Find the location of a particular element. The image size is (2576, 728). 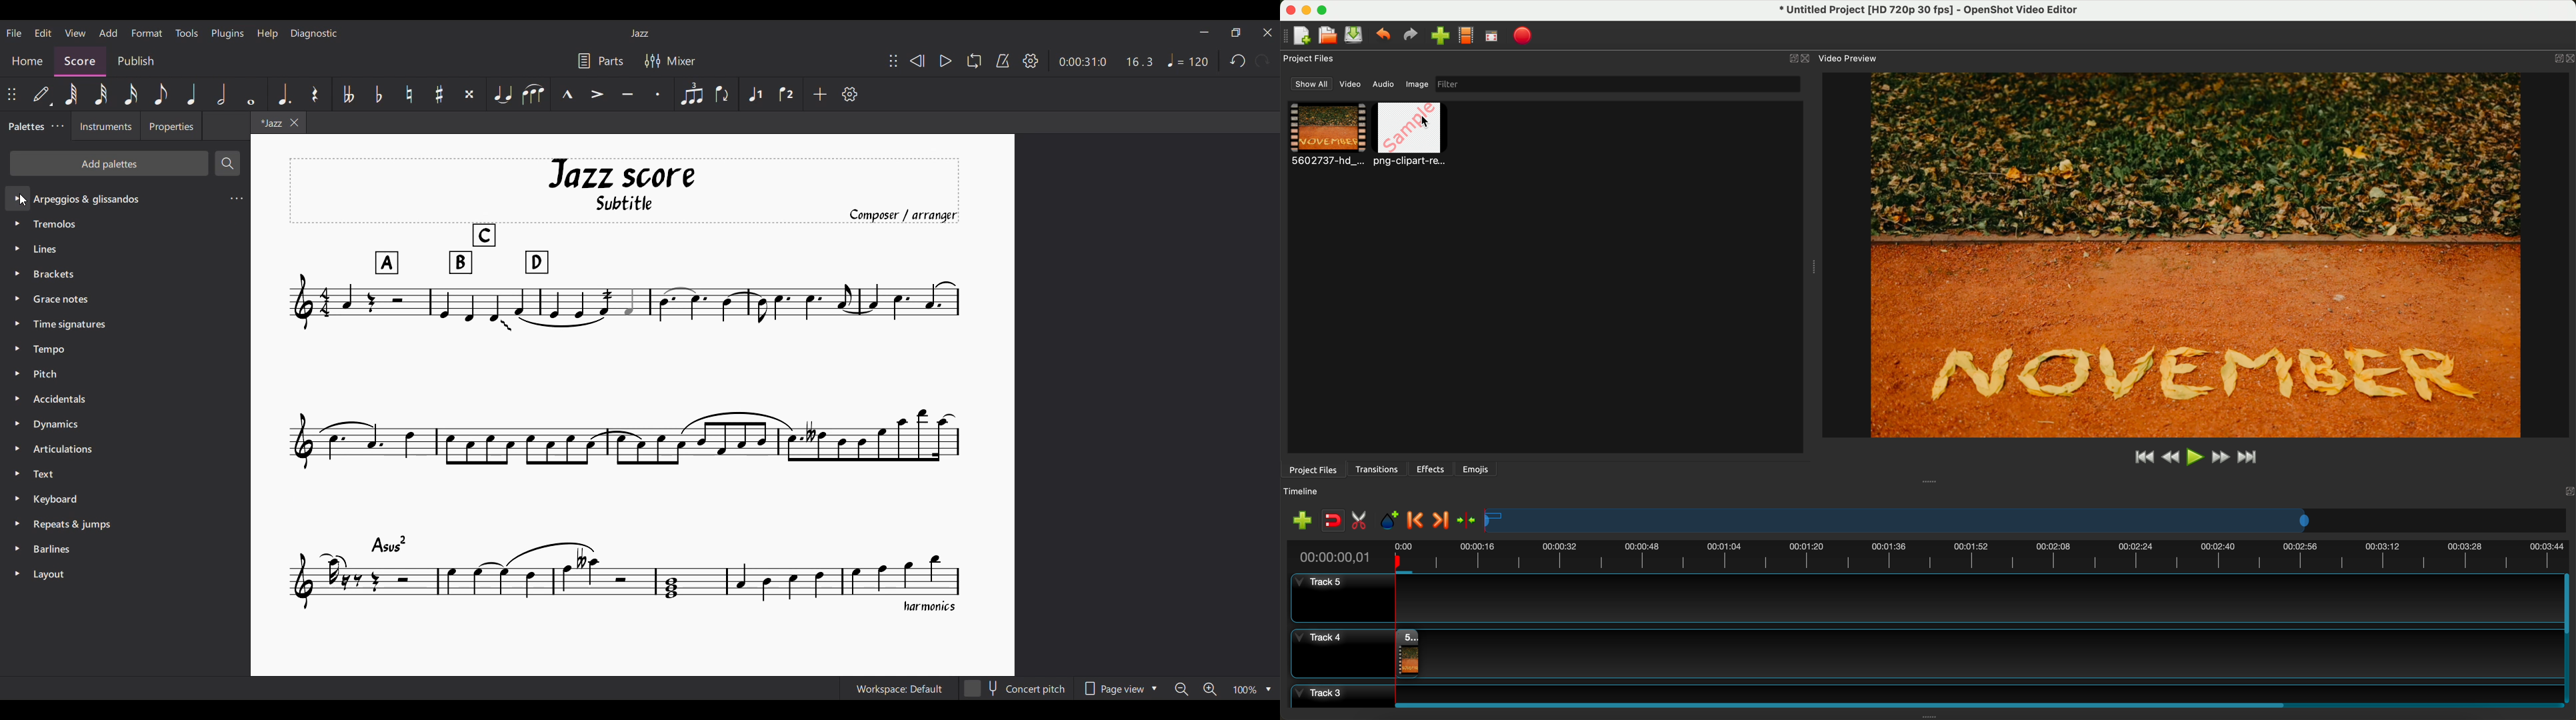

rewind is located at coordinates (2170, 458).